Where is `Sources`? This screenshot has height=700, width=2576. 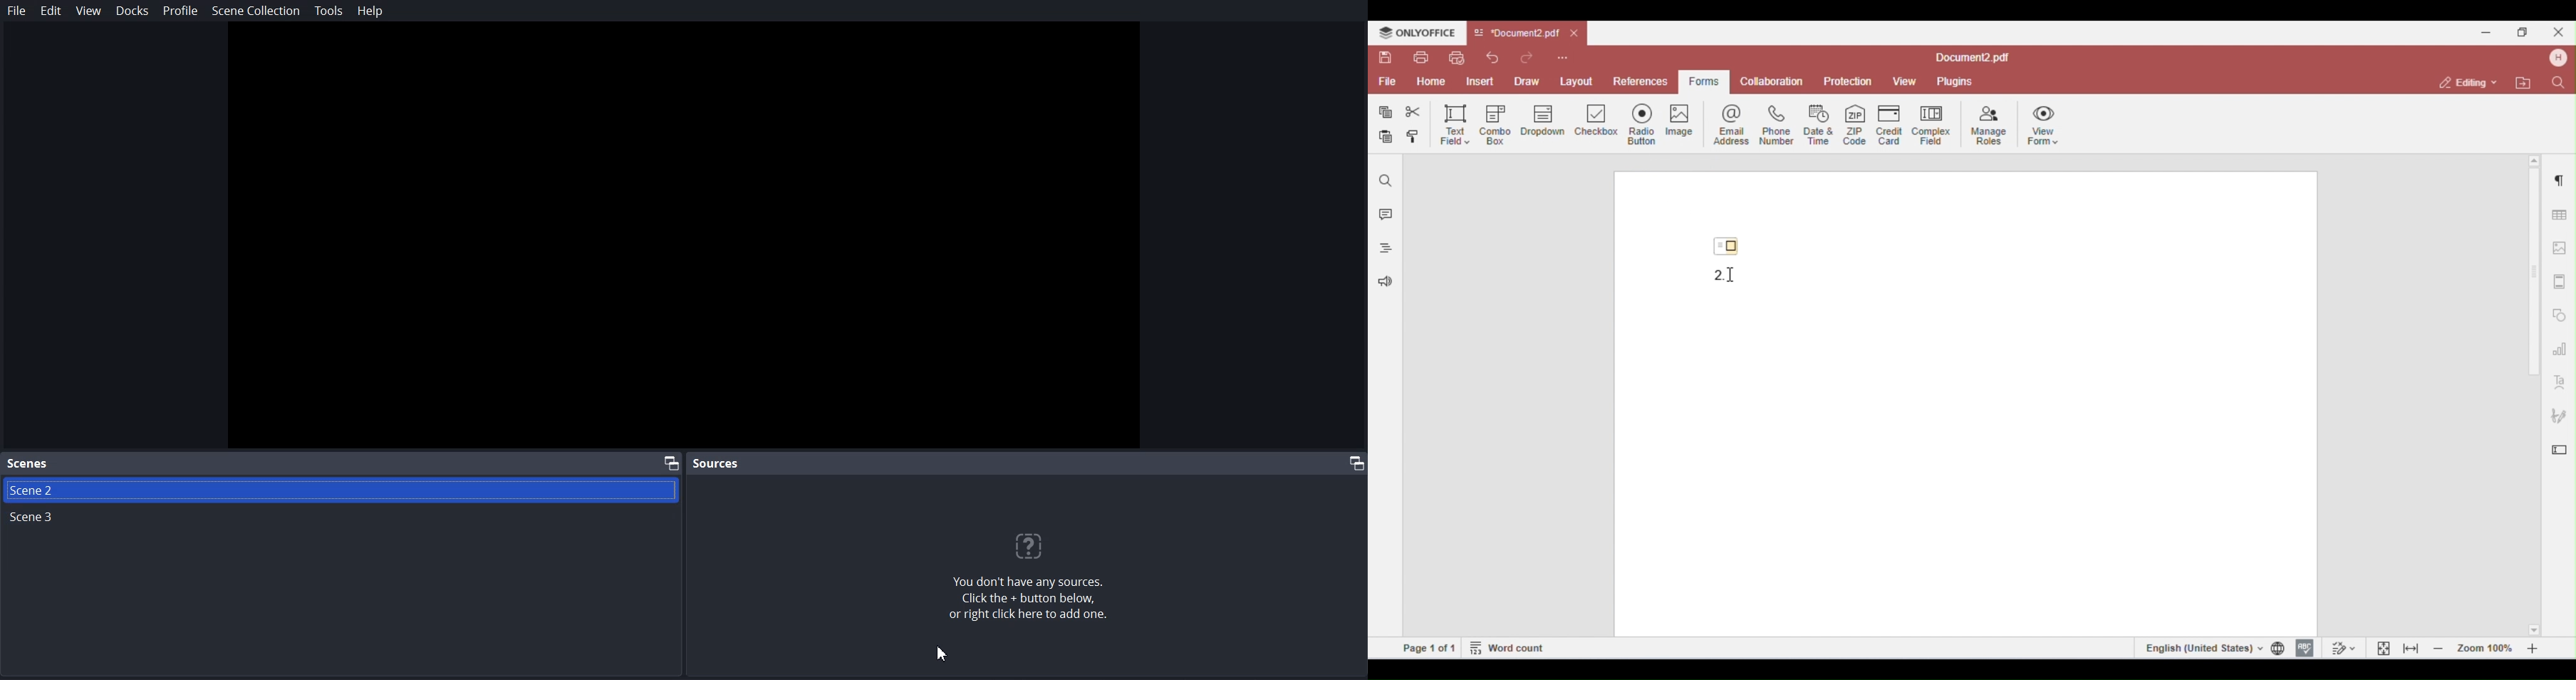 Sources is located at coordinates (718, 463).